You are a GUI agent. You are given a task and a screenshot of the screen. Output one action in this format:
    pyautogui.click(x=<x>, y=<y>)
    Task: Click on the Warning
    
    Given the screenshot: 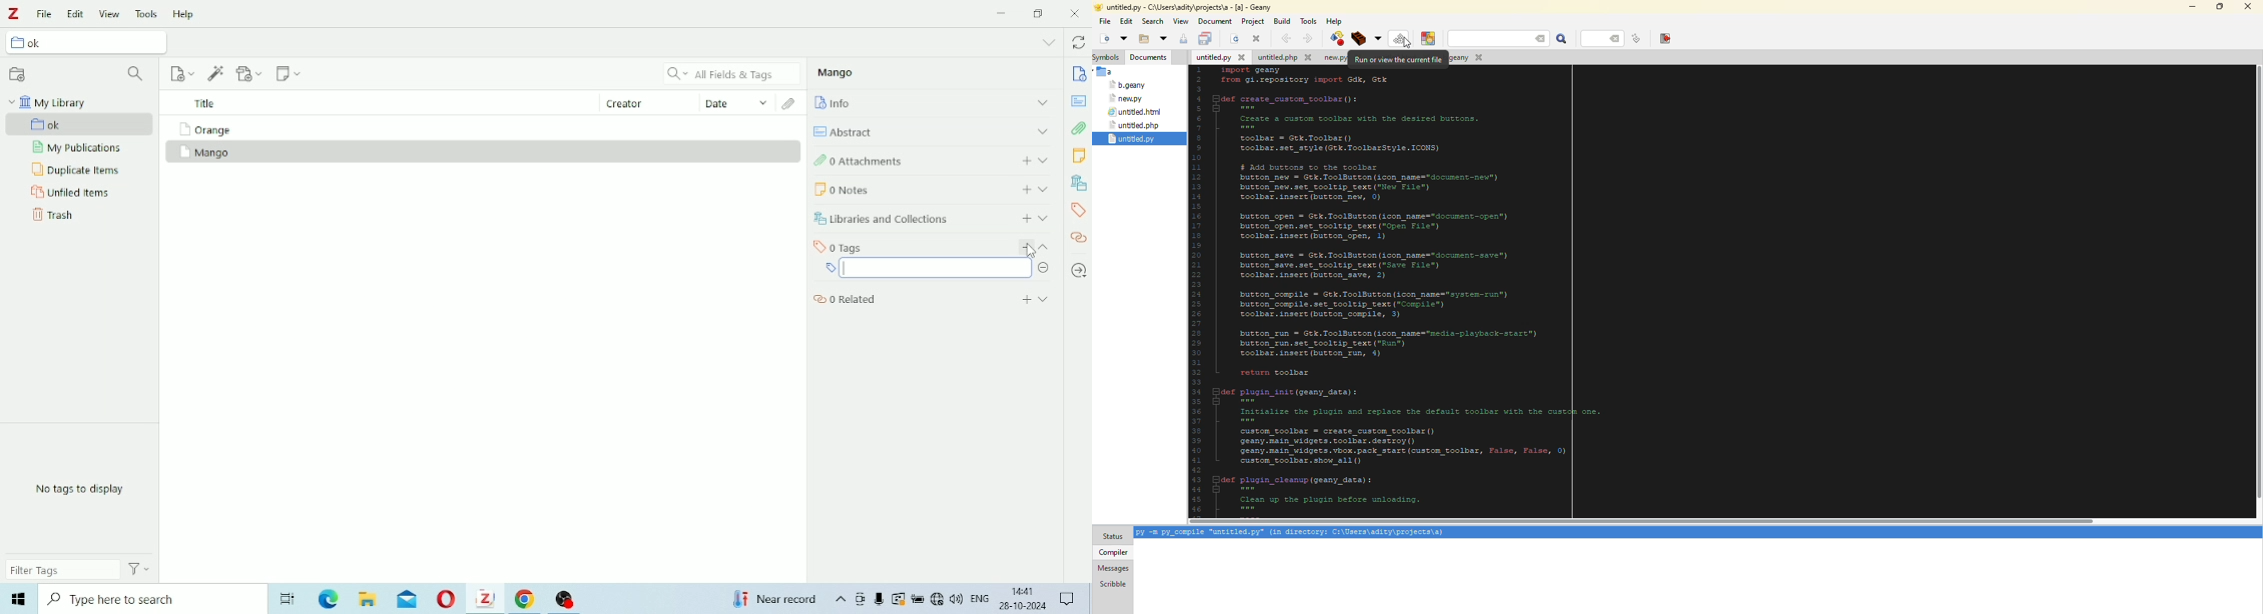 What is the action you would take?
    pyautogui.click(x=898, y=599)
    